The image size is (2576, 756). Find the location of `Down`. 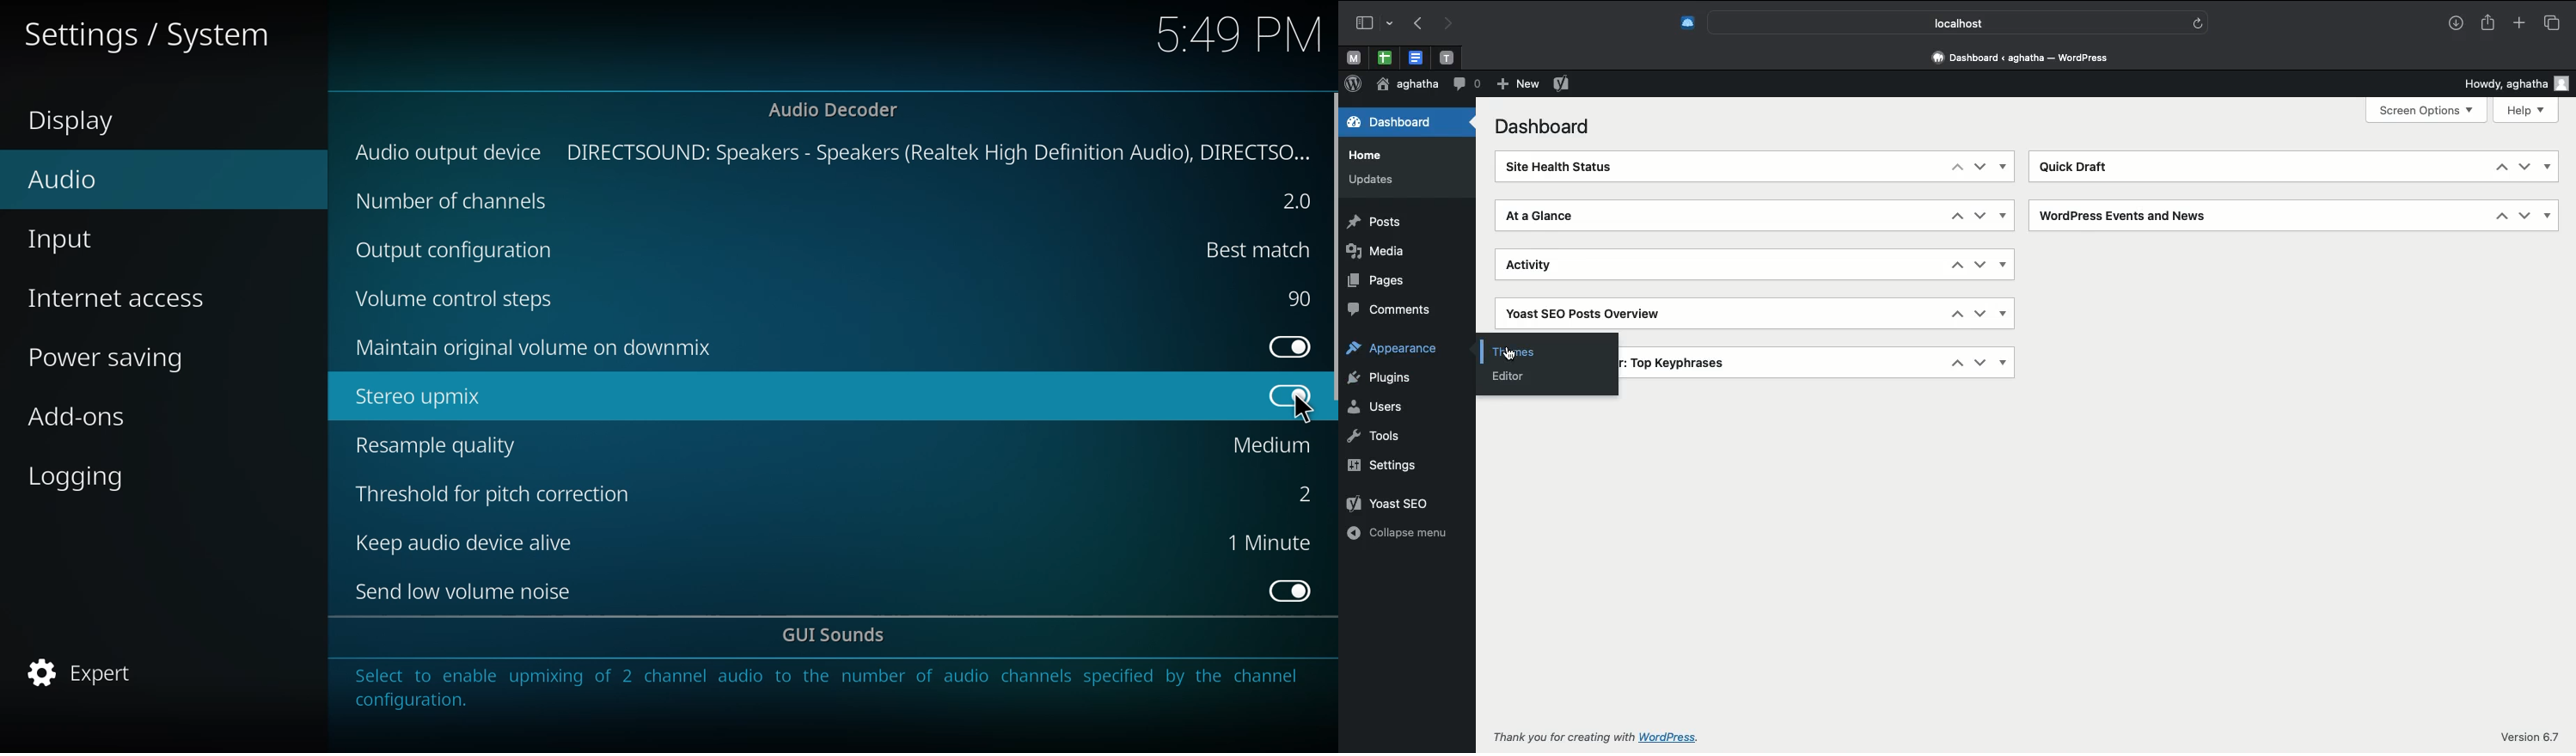

Down is located at coordinates (1979, 363).